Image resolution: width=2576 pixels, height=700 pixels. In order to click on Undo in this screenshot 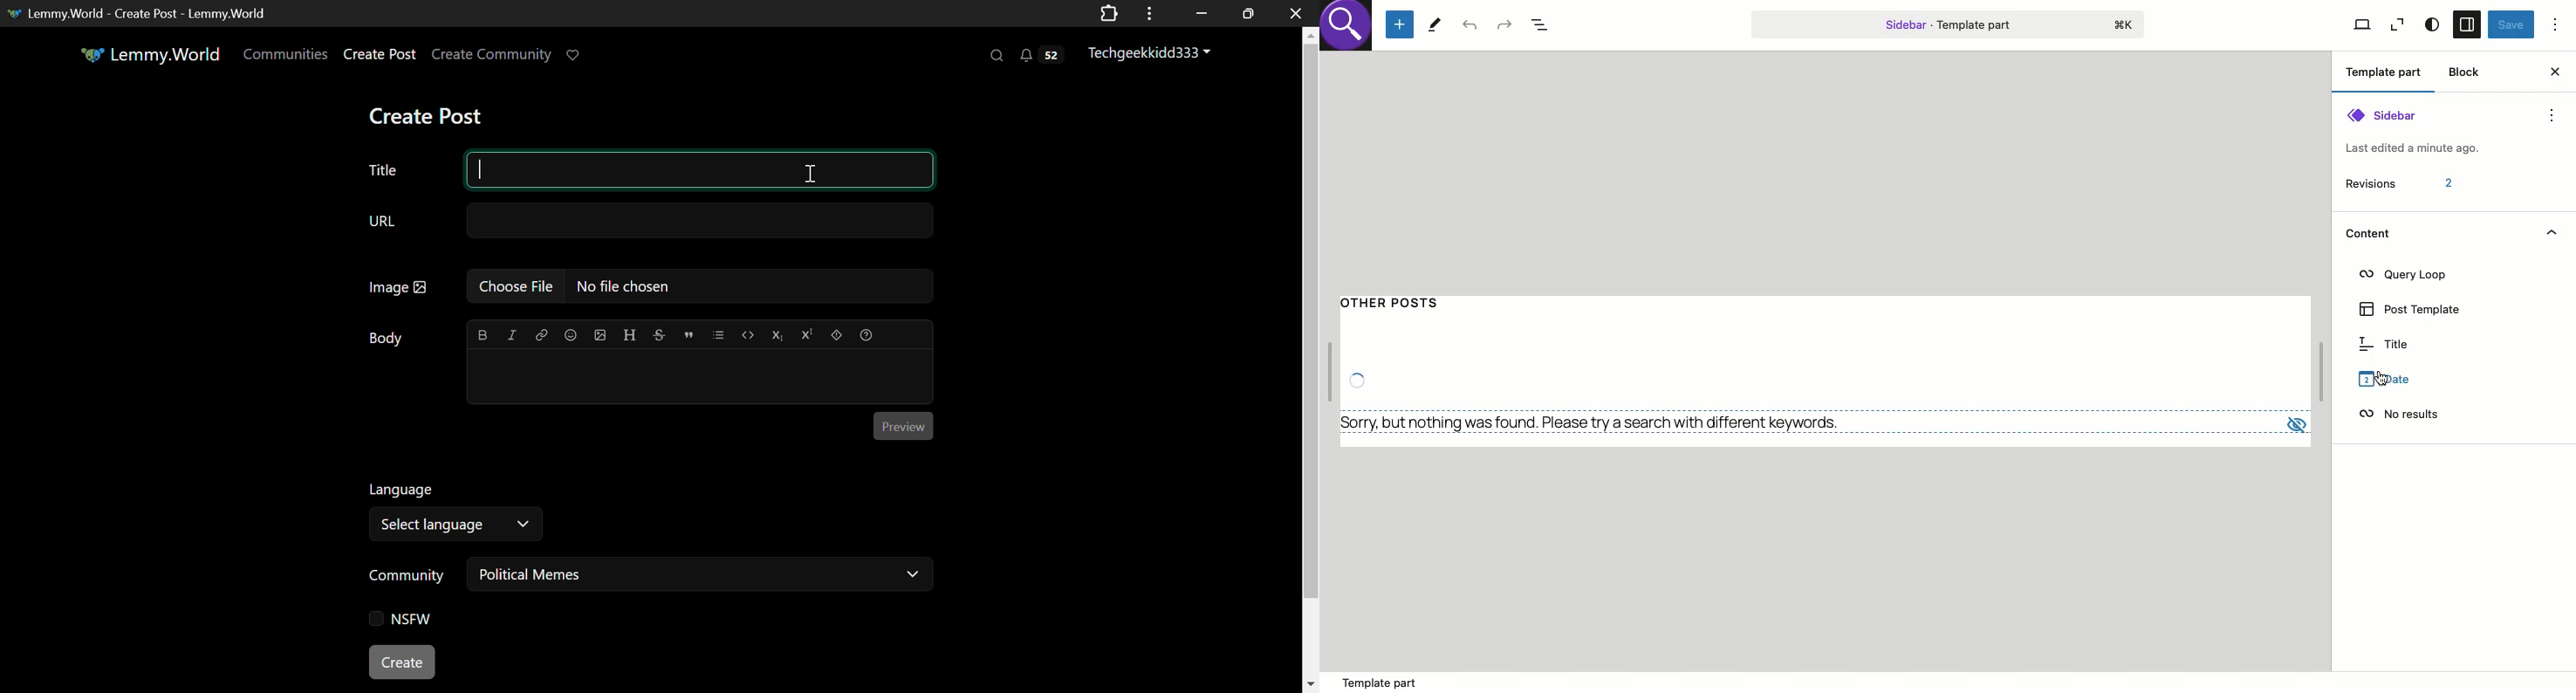, I will do `click(1470, 26)`.